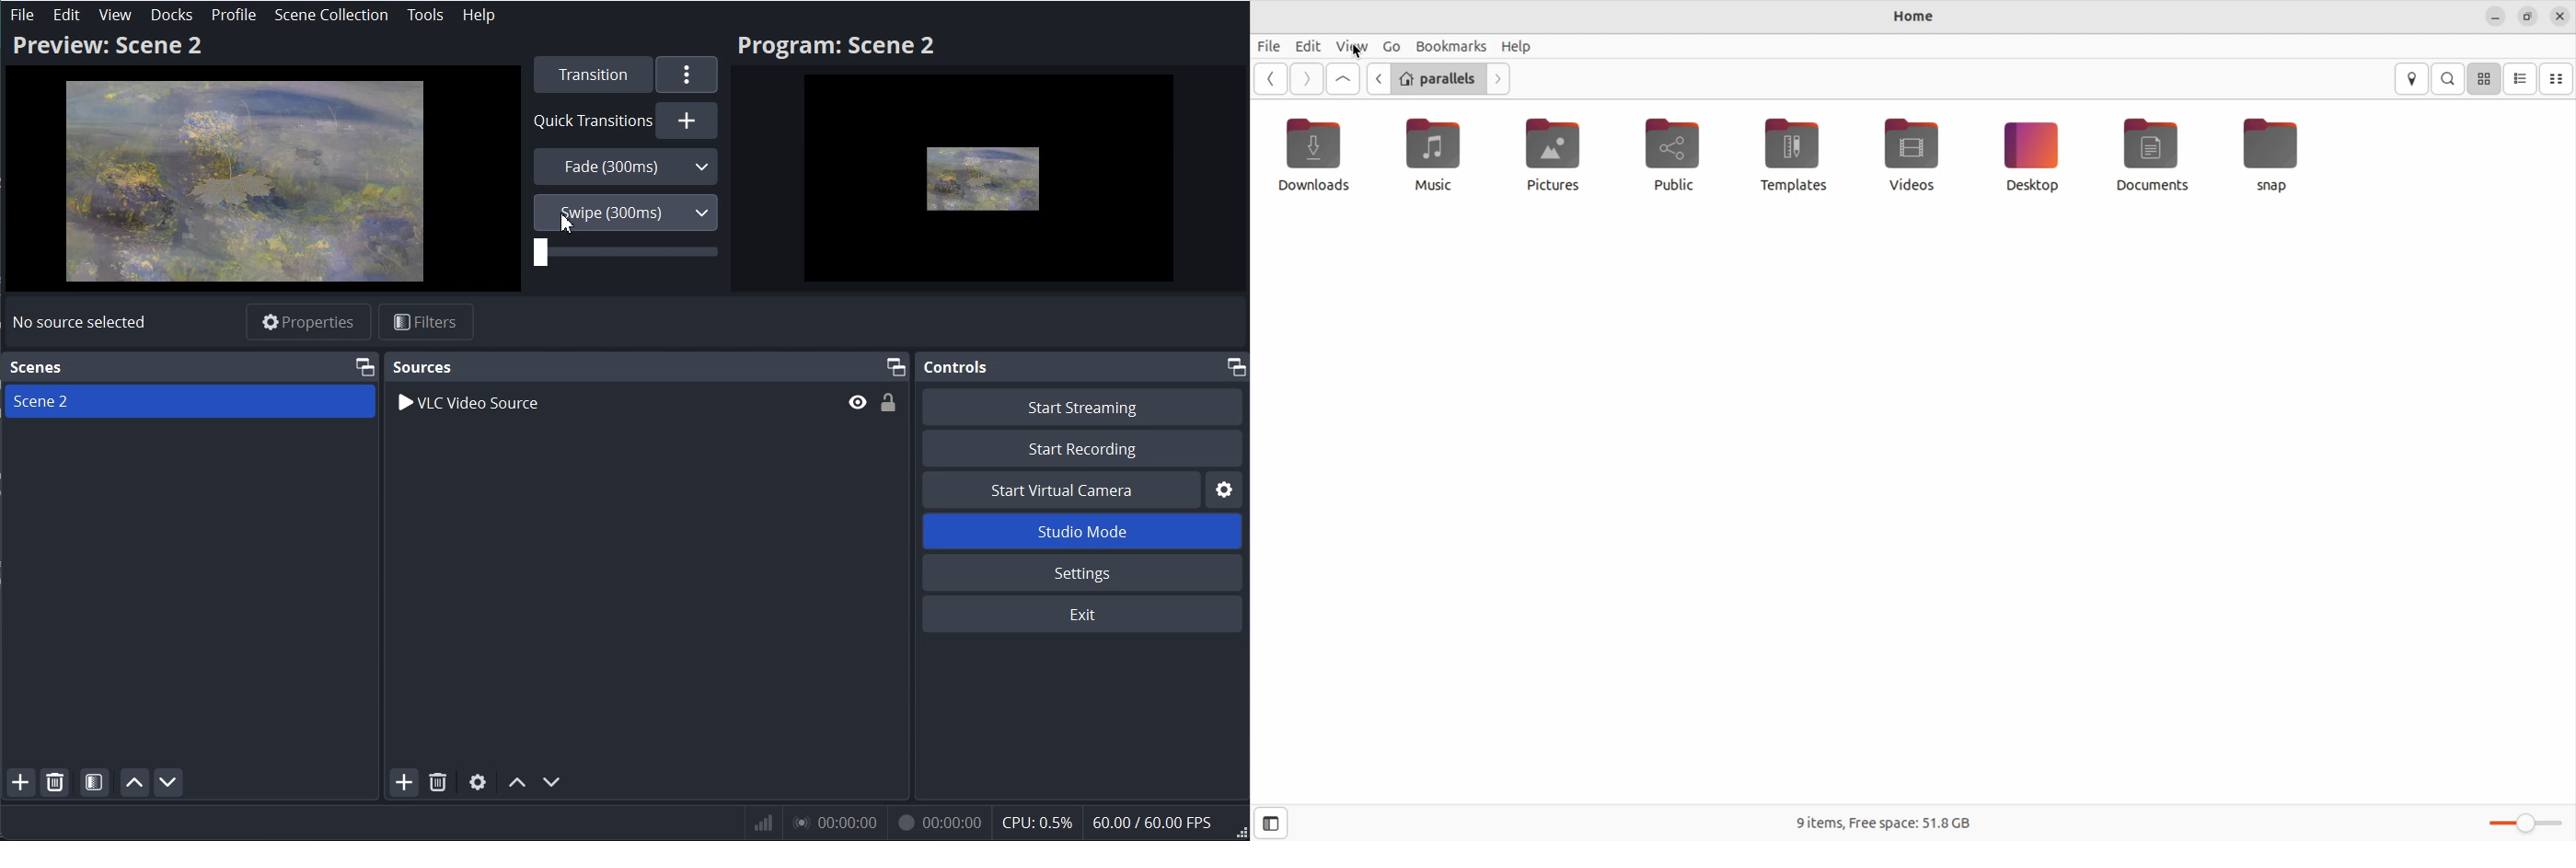 The height and width of the screenshot is (868, 2576). I want to click on Move Source Down, so click(551, 780).